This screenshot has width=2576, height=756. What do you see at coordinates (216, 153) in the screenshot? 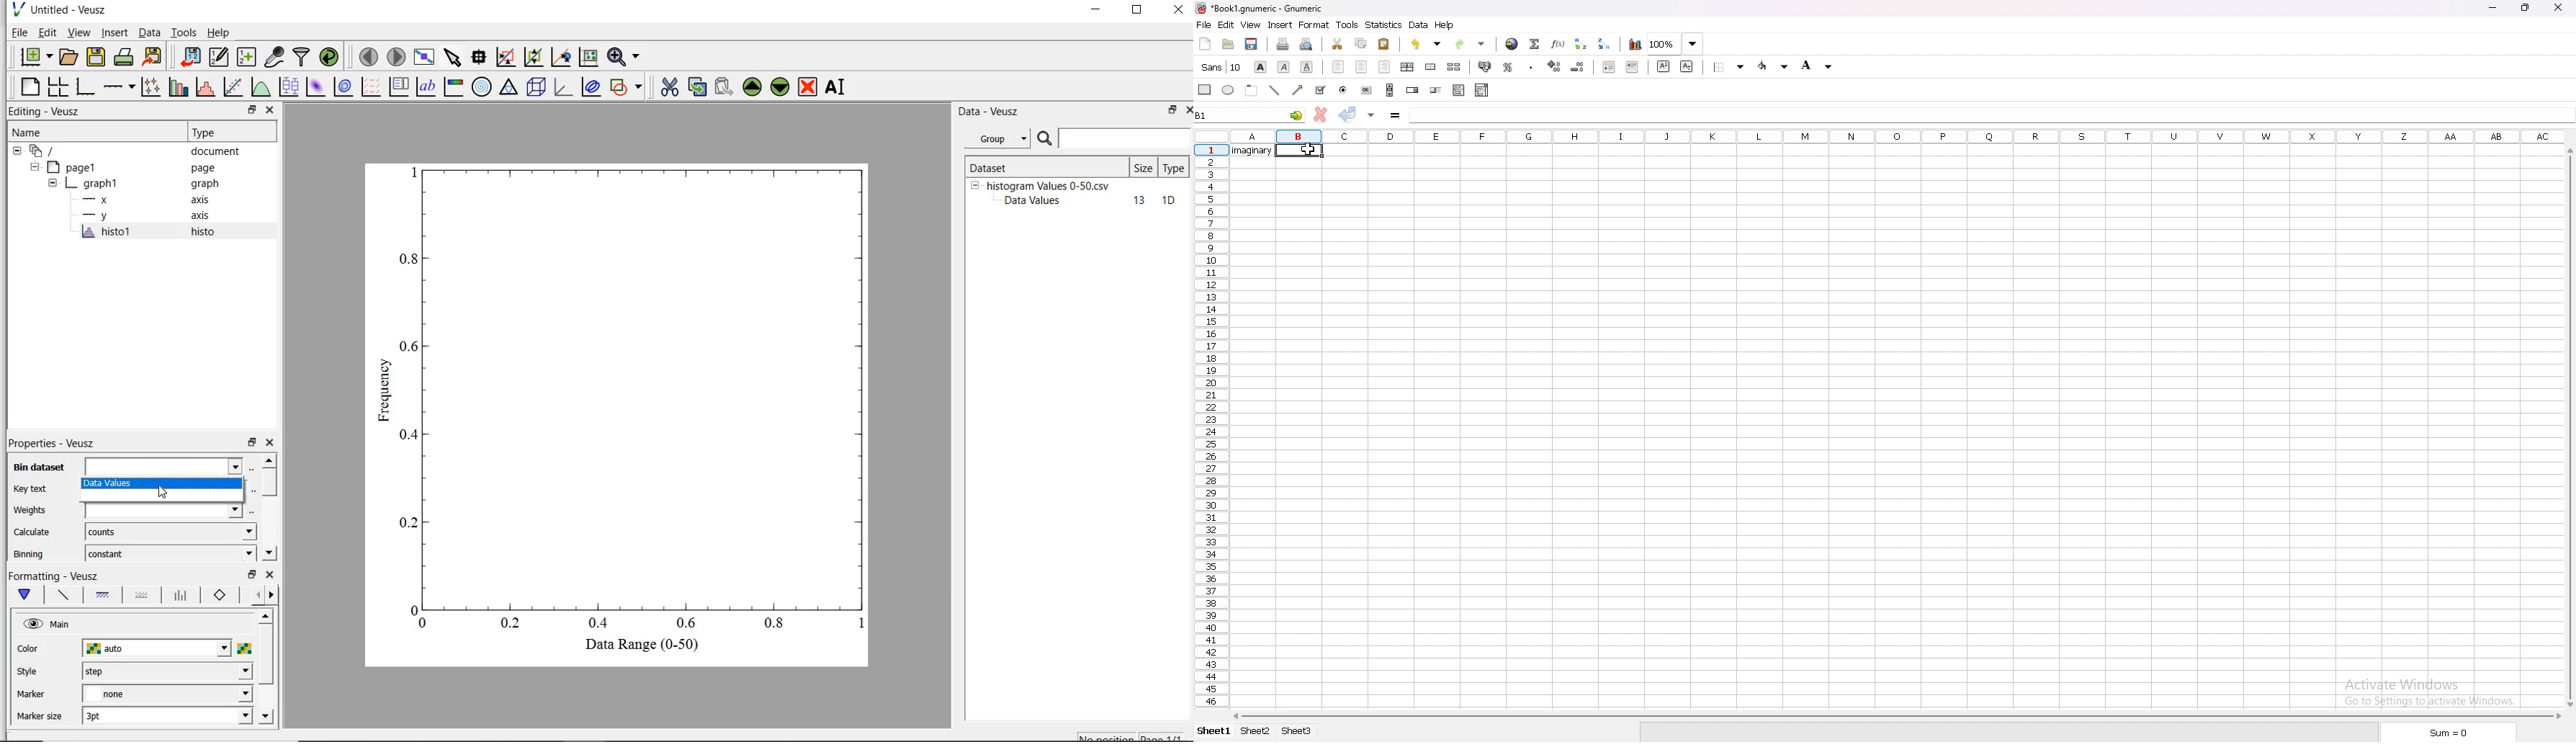
I see `document` at bounding box center [216, 153].